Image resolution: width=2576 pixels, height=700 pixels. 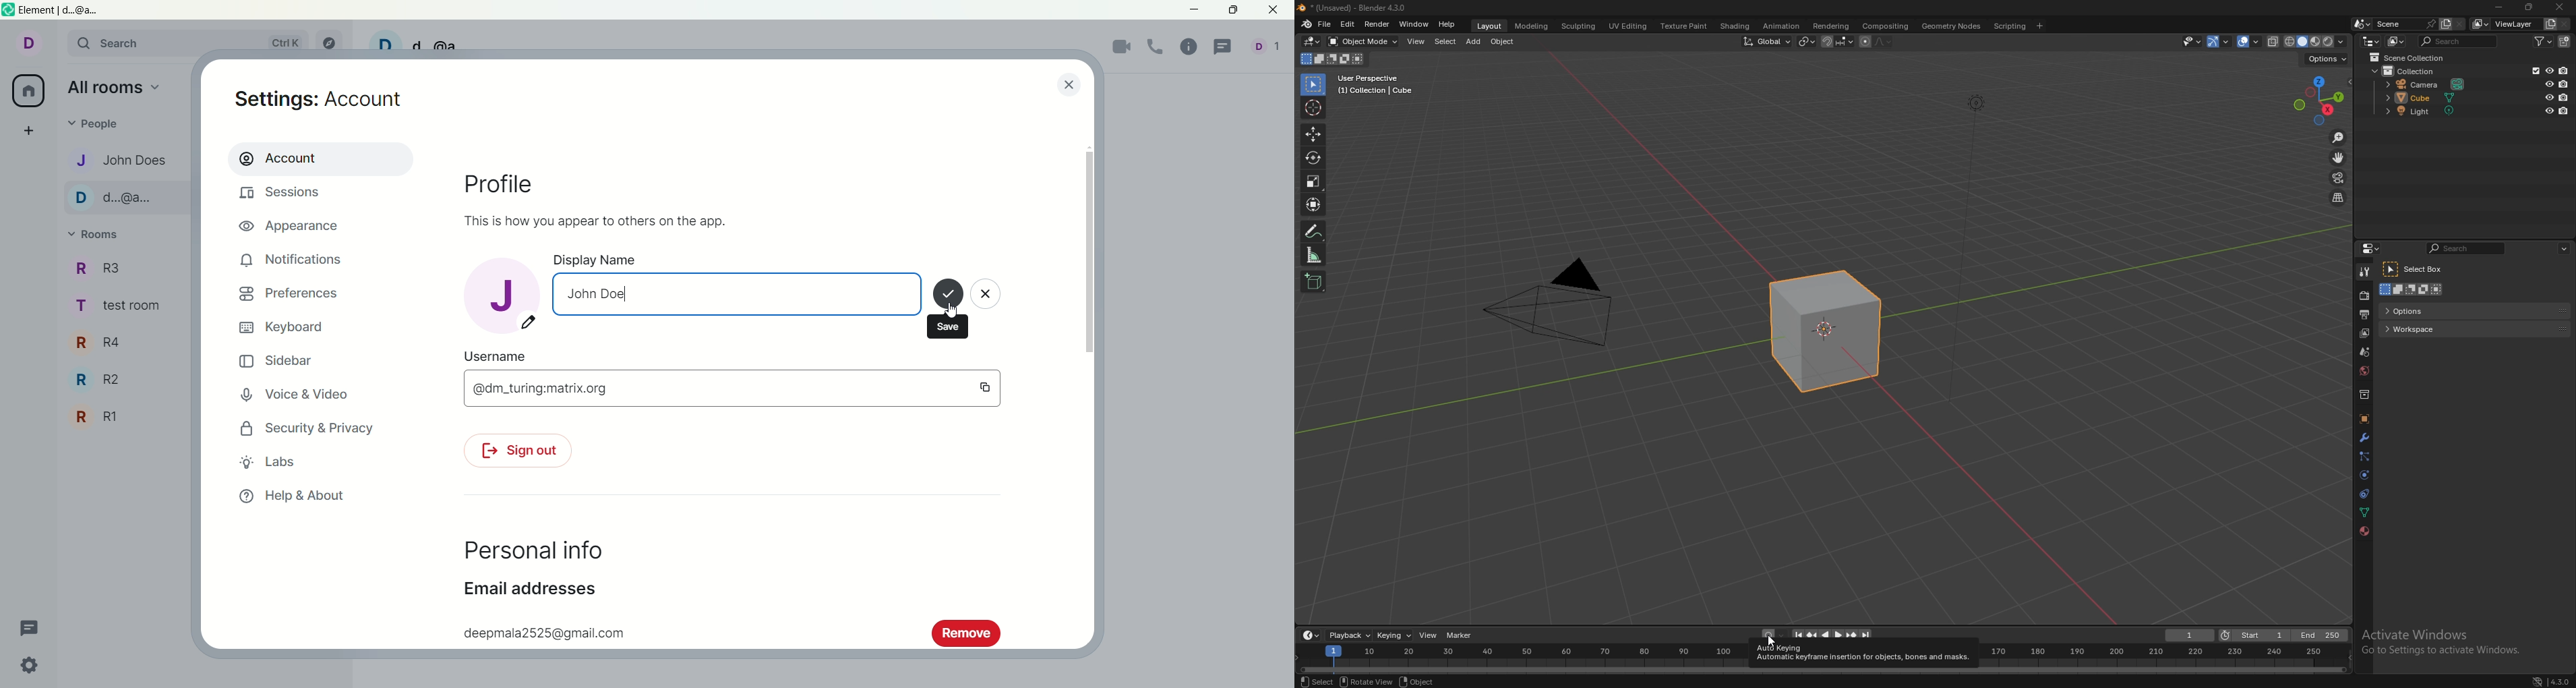 I want to click on select box, so click(x=2415, y=269).